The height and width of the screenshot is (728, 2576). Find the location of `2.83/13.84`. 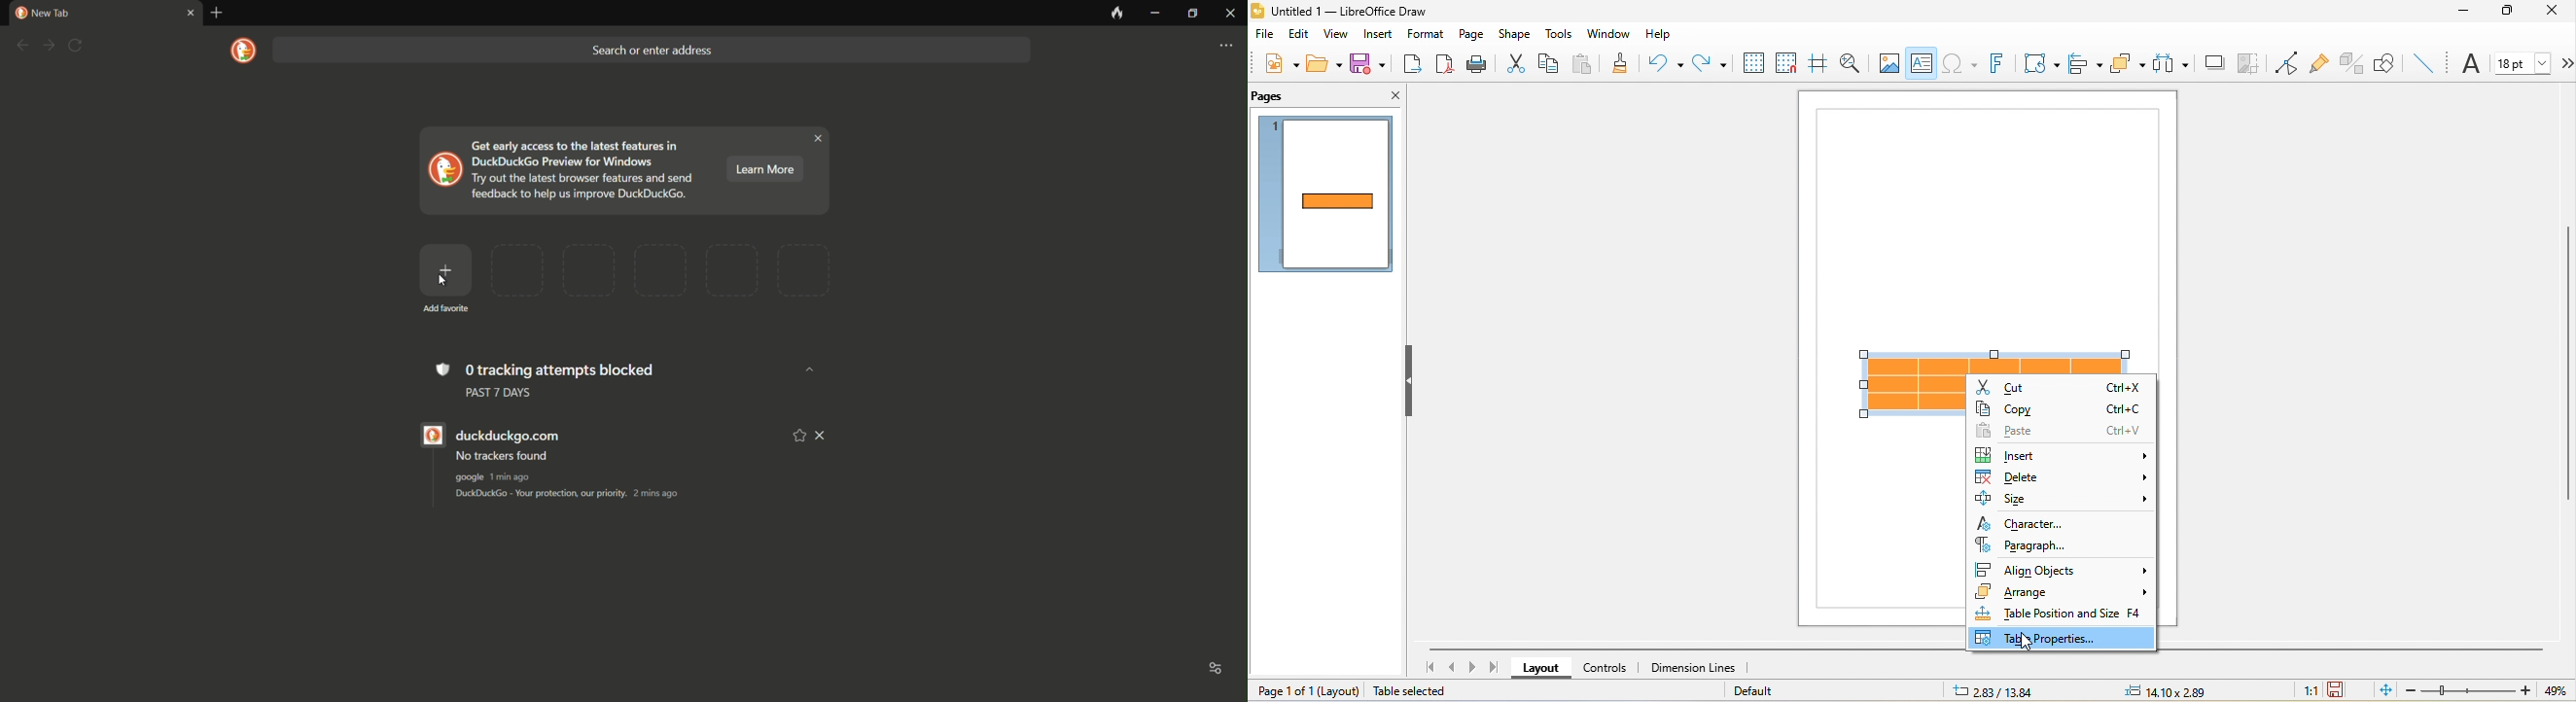

2.83/13.84 is located at coordinates (1996, 691).